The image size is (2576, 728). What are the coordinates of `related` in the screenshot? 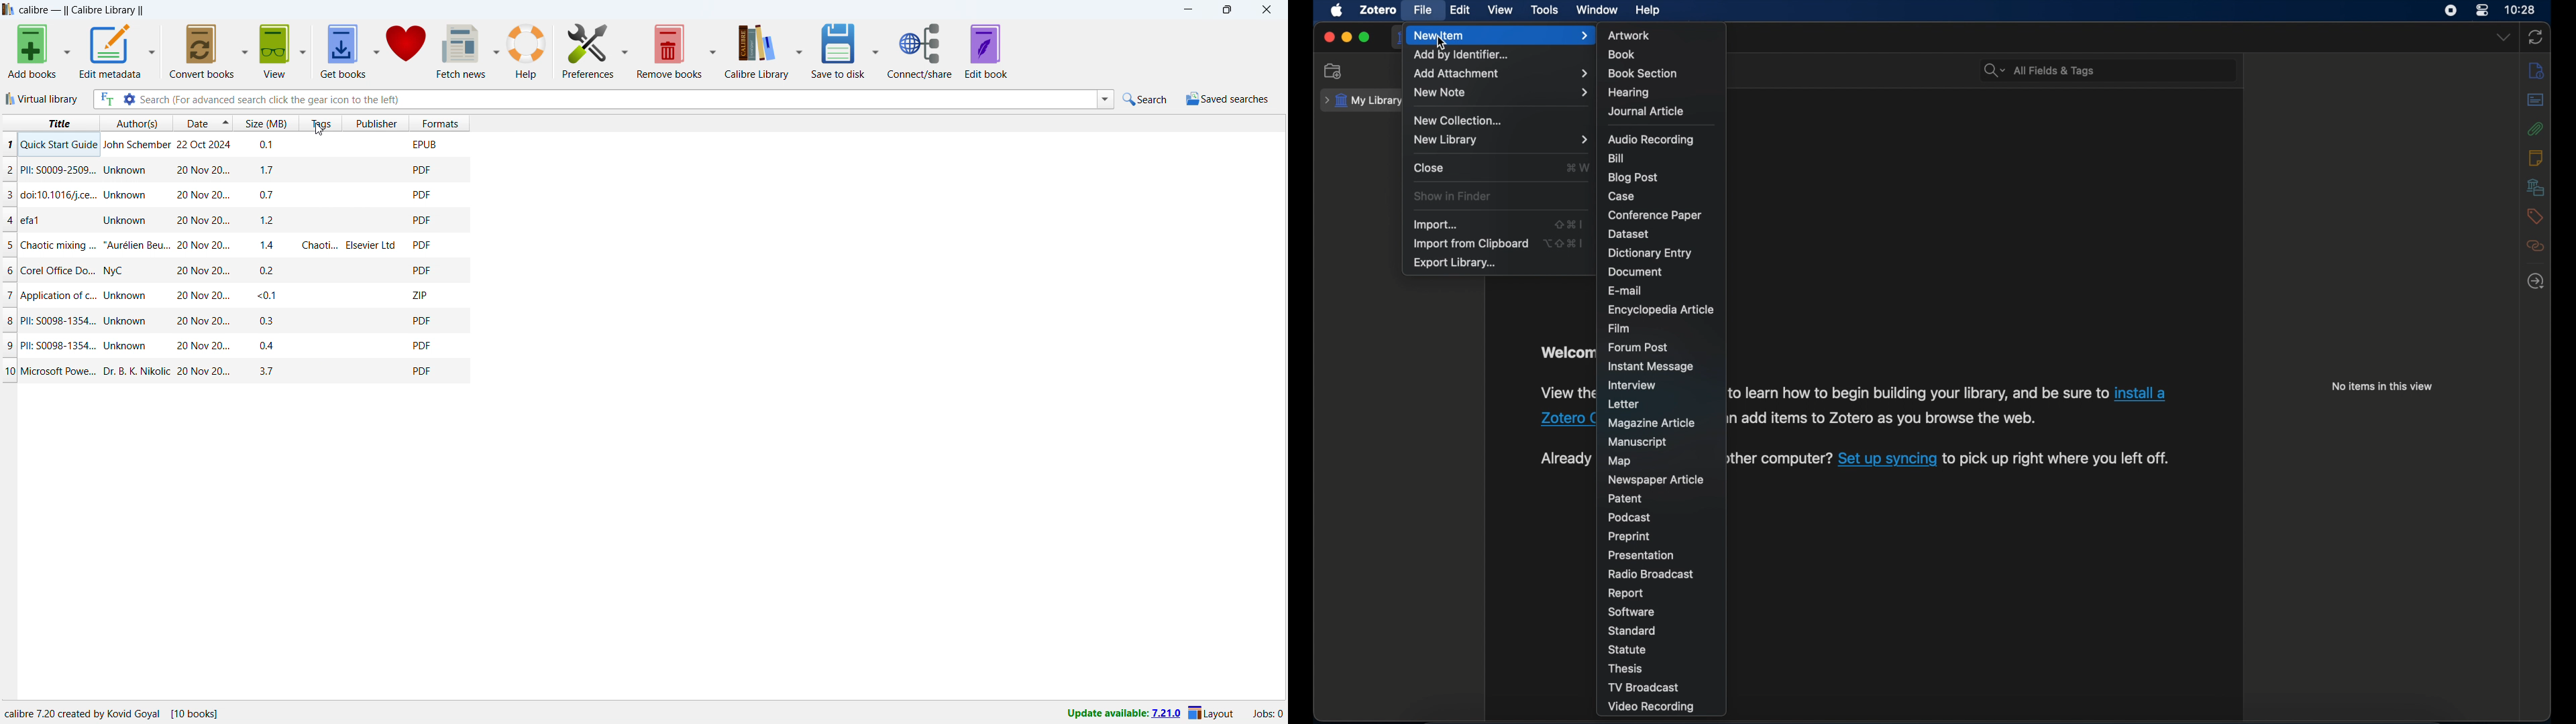 It's located at (2536, 246).